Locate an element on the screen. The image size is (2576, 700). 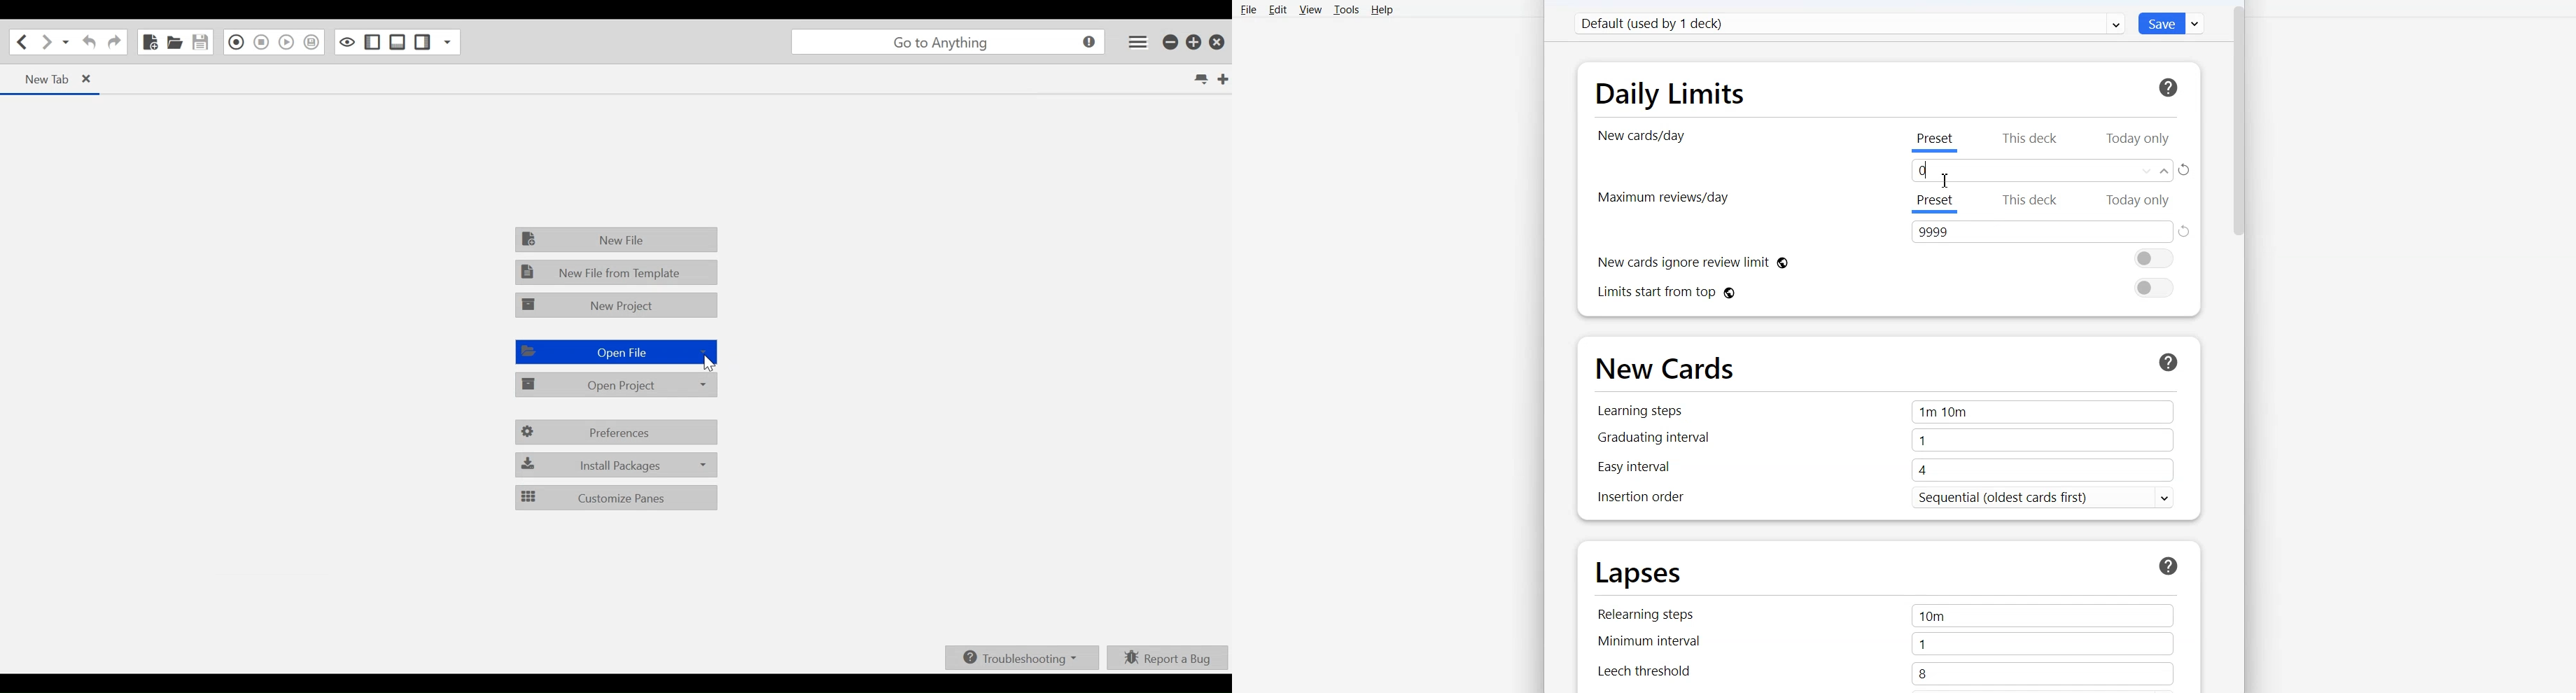
Text is located at coordinates (2042, 232).